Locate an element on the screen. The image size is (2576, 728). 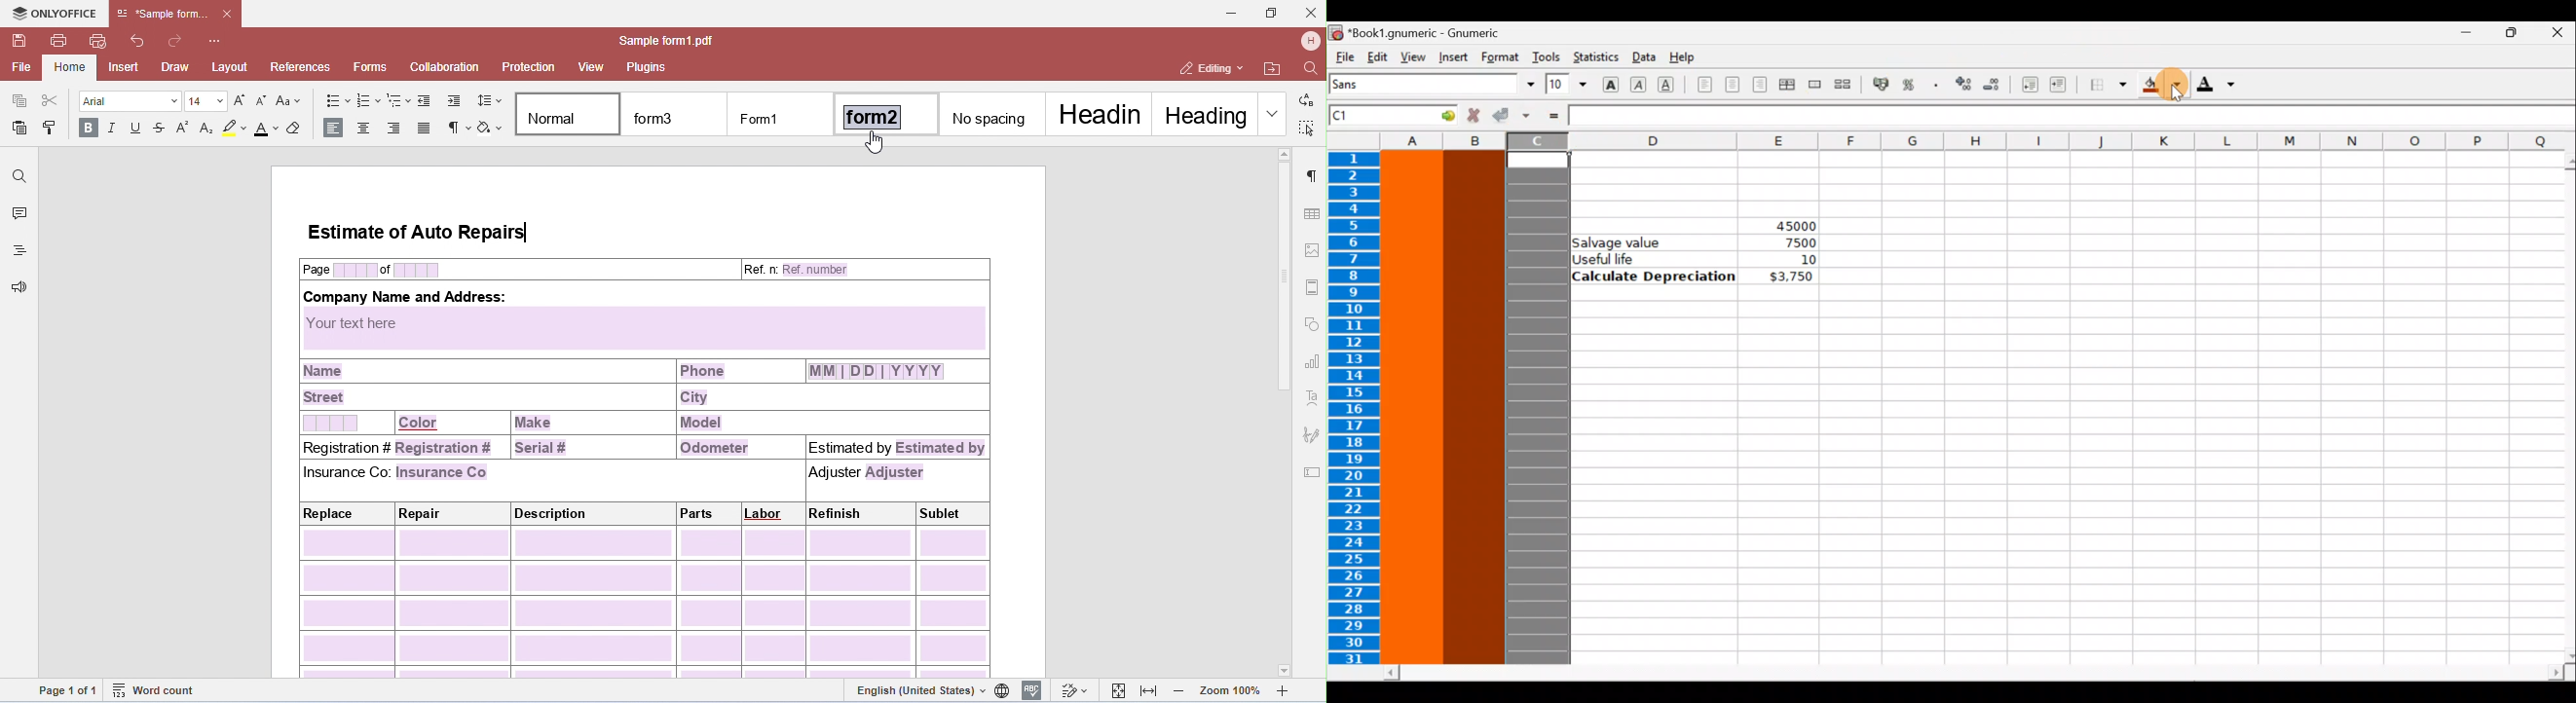
Scroll bar is located at coordinates (2561, 408).